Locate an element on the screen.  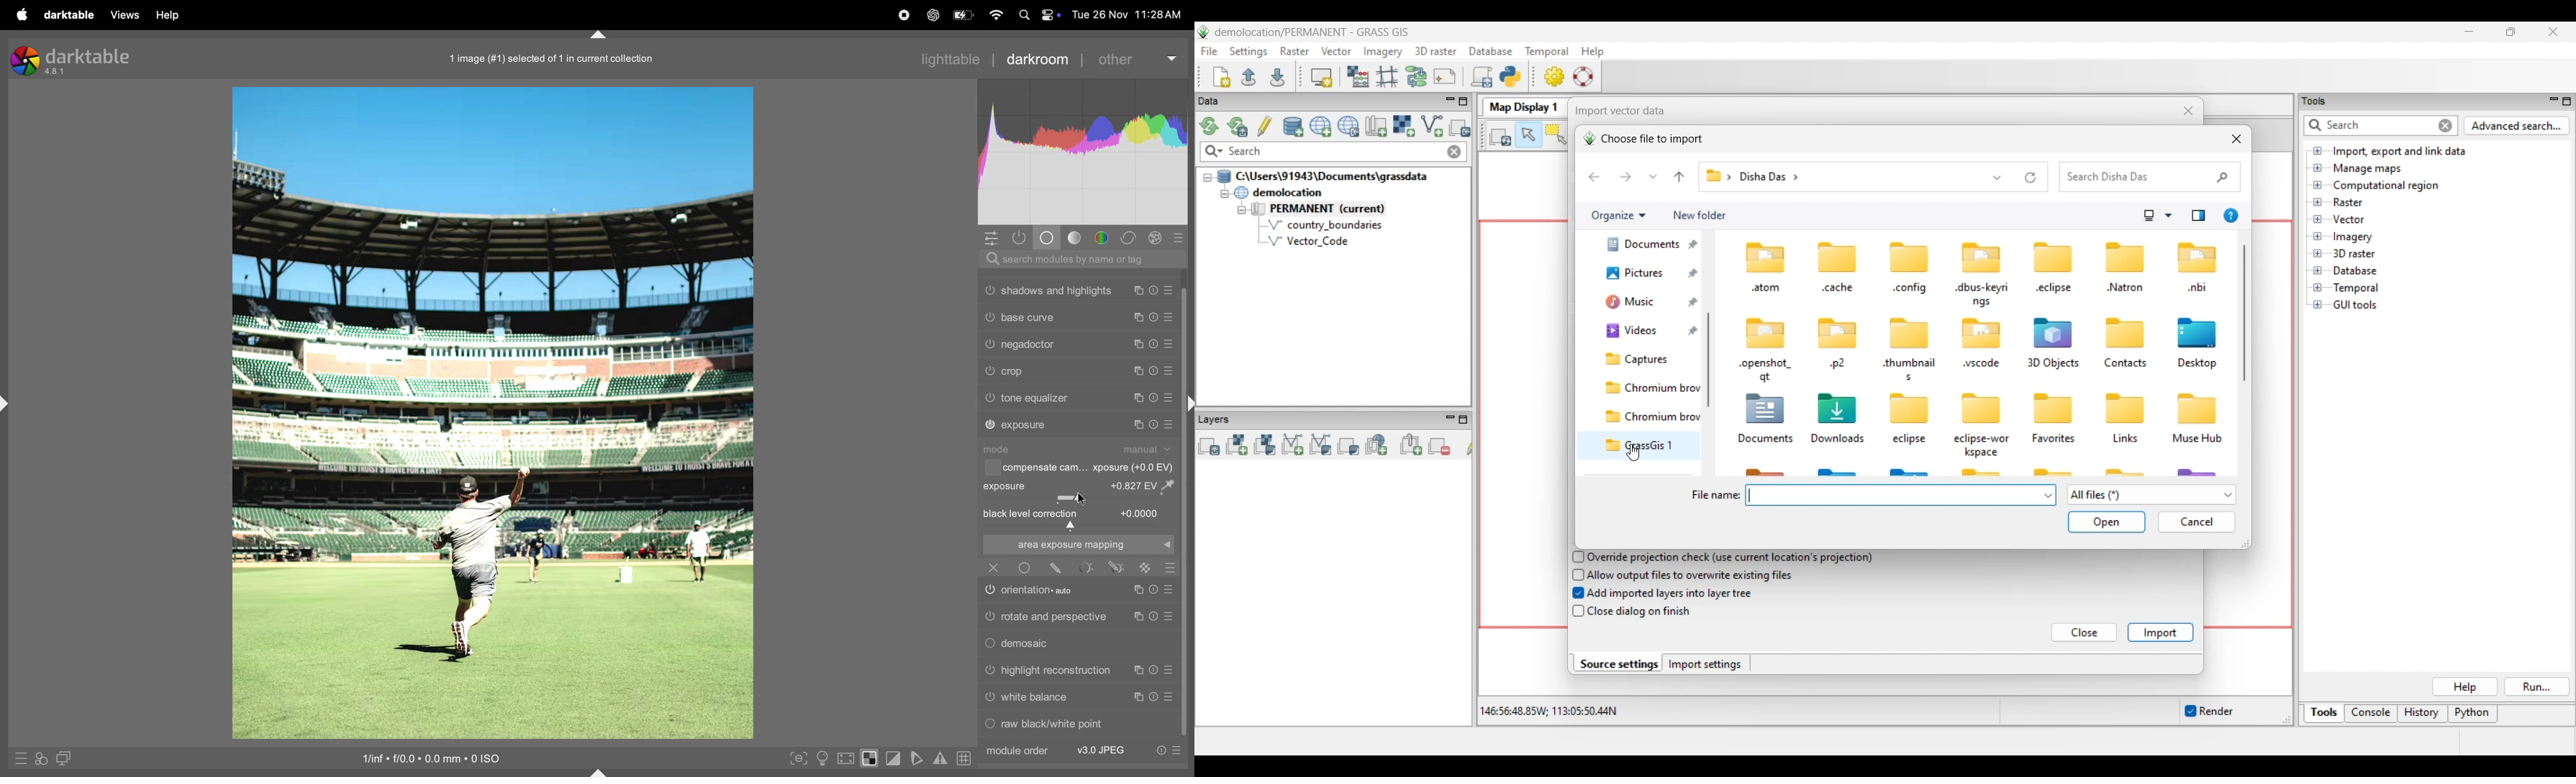
reset presets is located at coordinates (1156, 370).